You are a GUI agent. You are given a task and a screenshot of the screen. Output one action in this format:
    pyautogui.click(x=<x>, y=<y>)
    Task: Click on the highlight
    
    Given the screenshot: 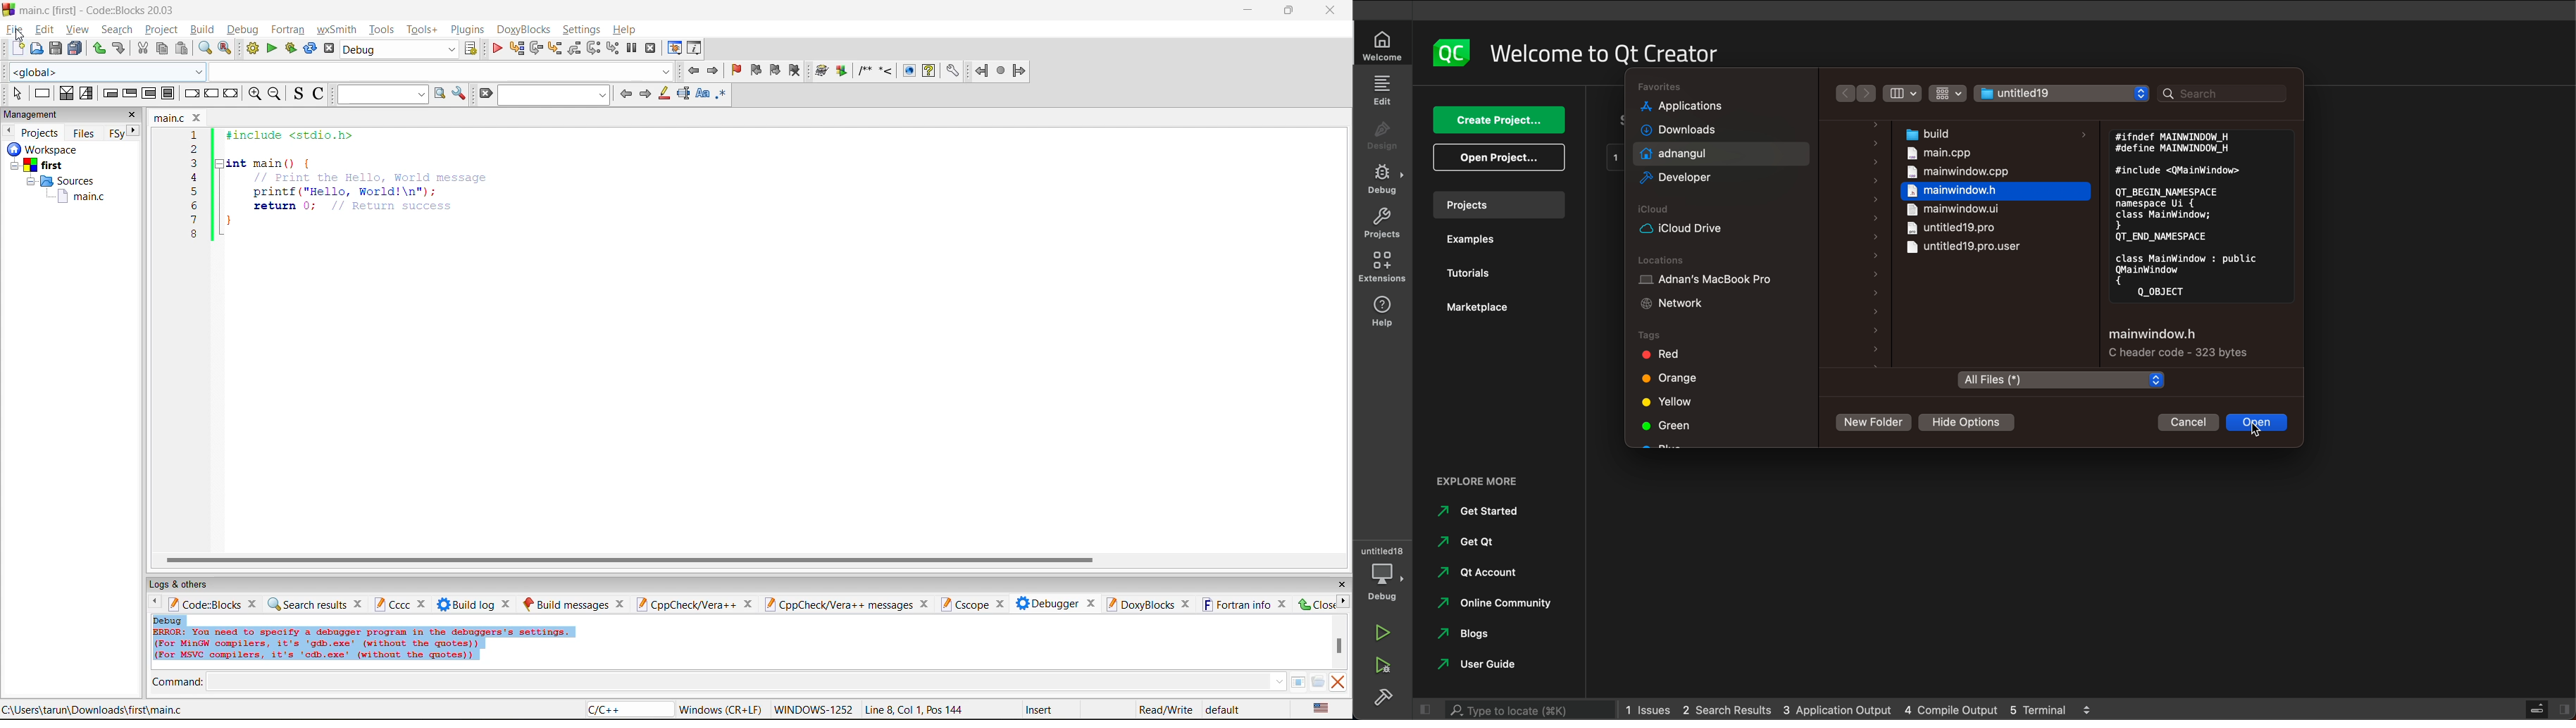 What is the action you would take?
    pyautogui.click(x=663, y=94)
    